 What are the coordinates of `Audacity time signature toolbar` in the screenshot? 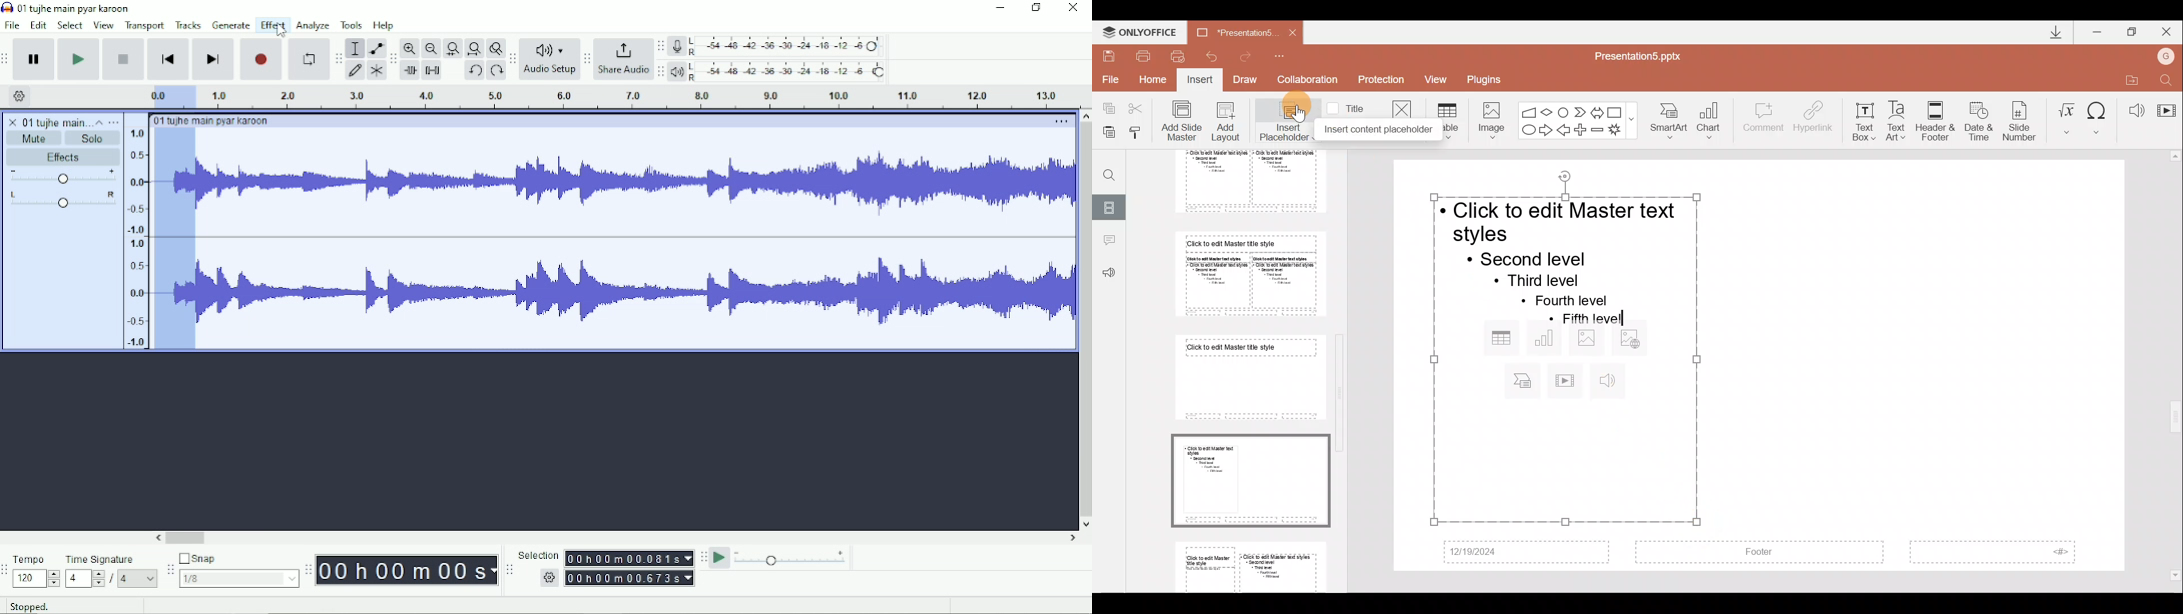 It's located at (7, 571).